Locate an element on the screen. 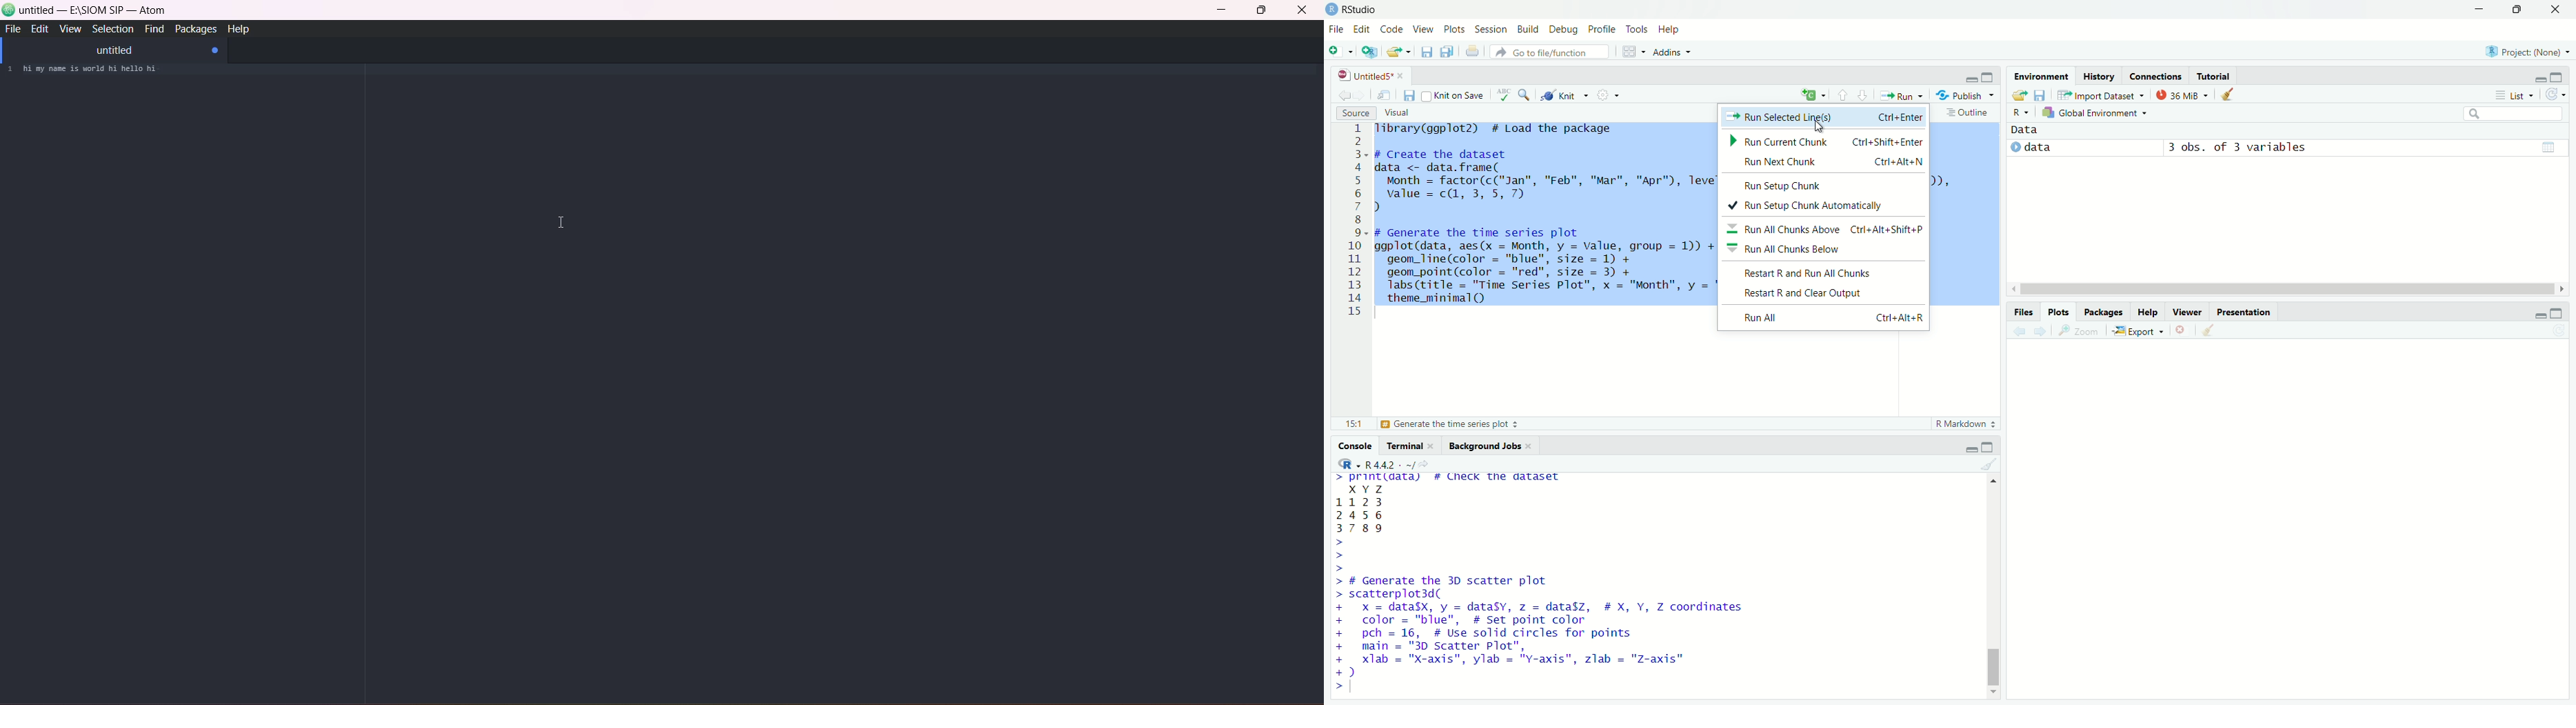 This screenshot has height=728, width=2576. save workspace as is located at coordinates (2042, 95).